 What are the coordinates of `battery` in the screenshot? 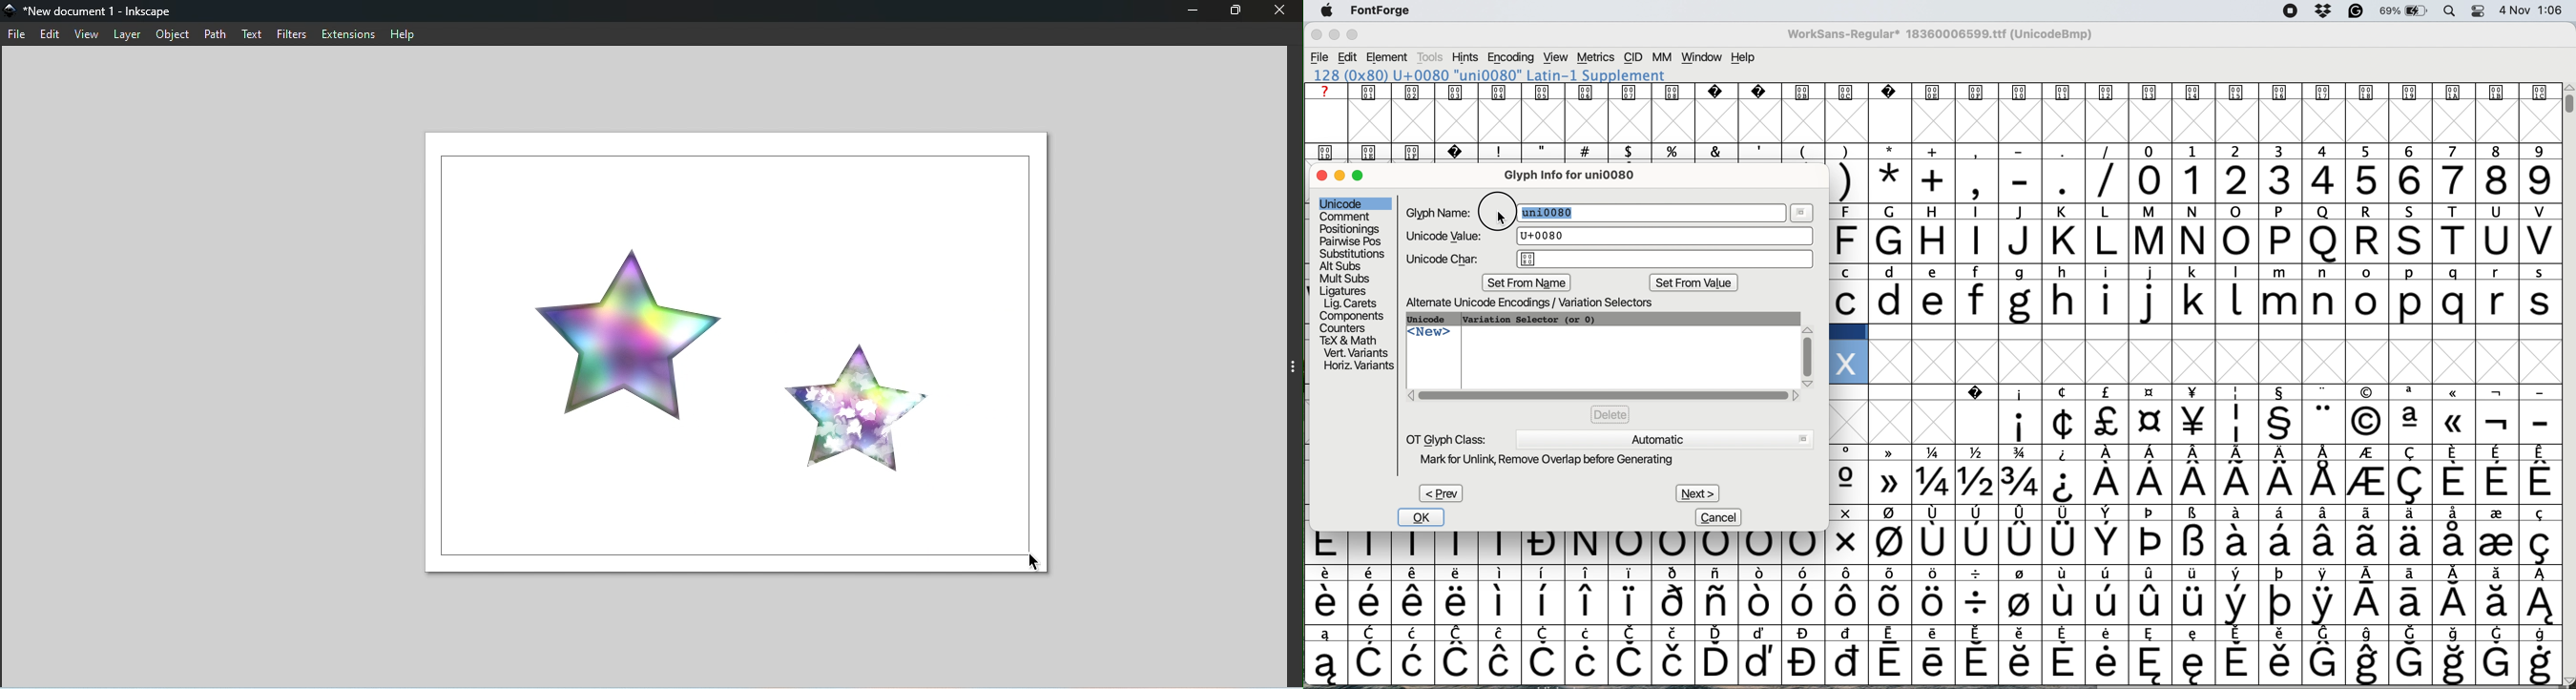 It's located at (2404, 12).